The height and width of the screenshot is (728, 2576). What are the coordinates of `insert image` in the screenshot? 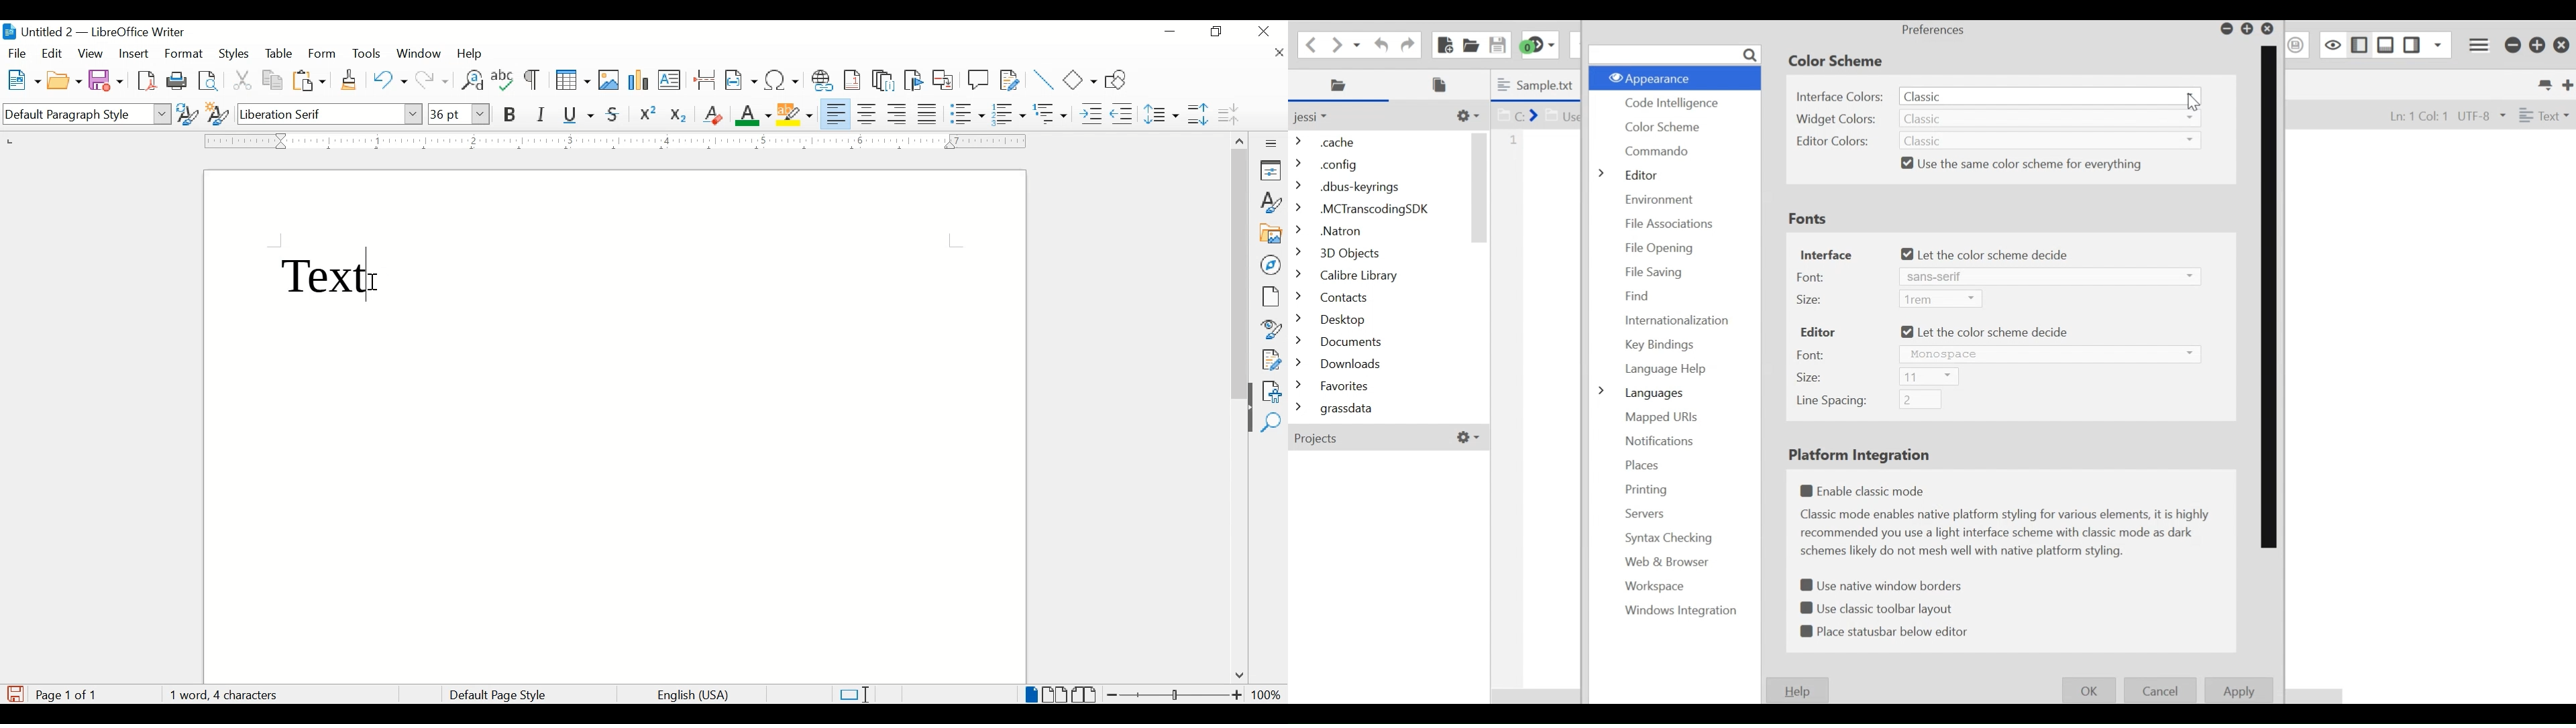 It's located at (609, 80).